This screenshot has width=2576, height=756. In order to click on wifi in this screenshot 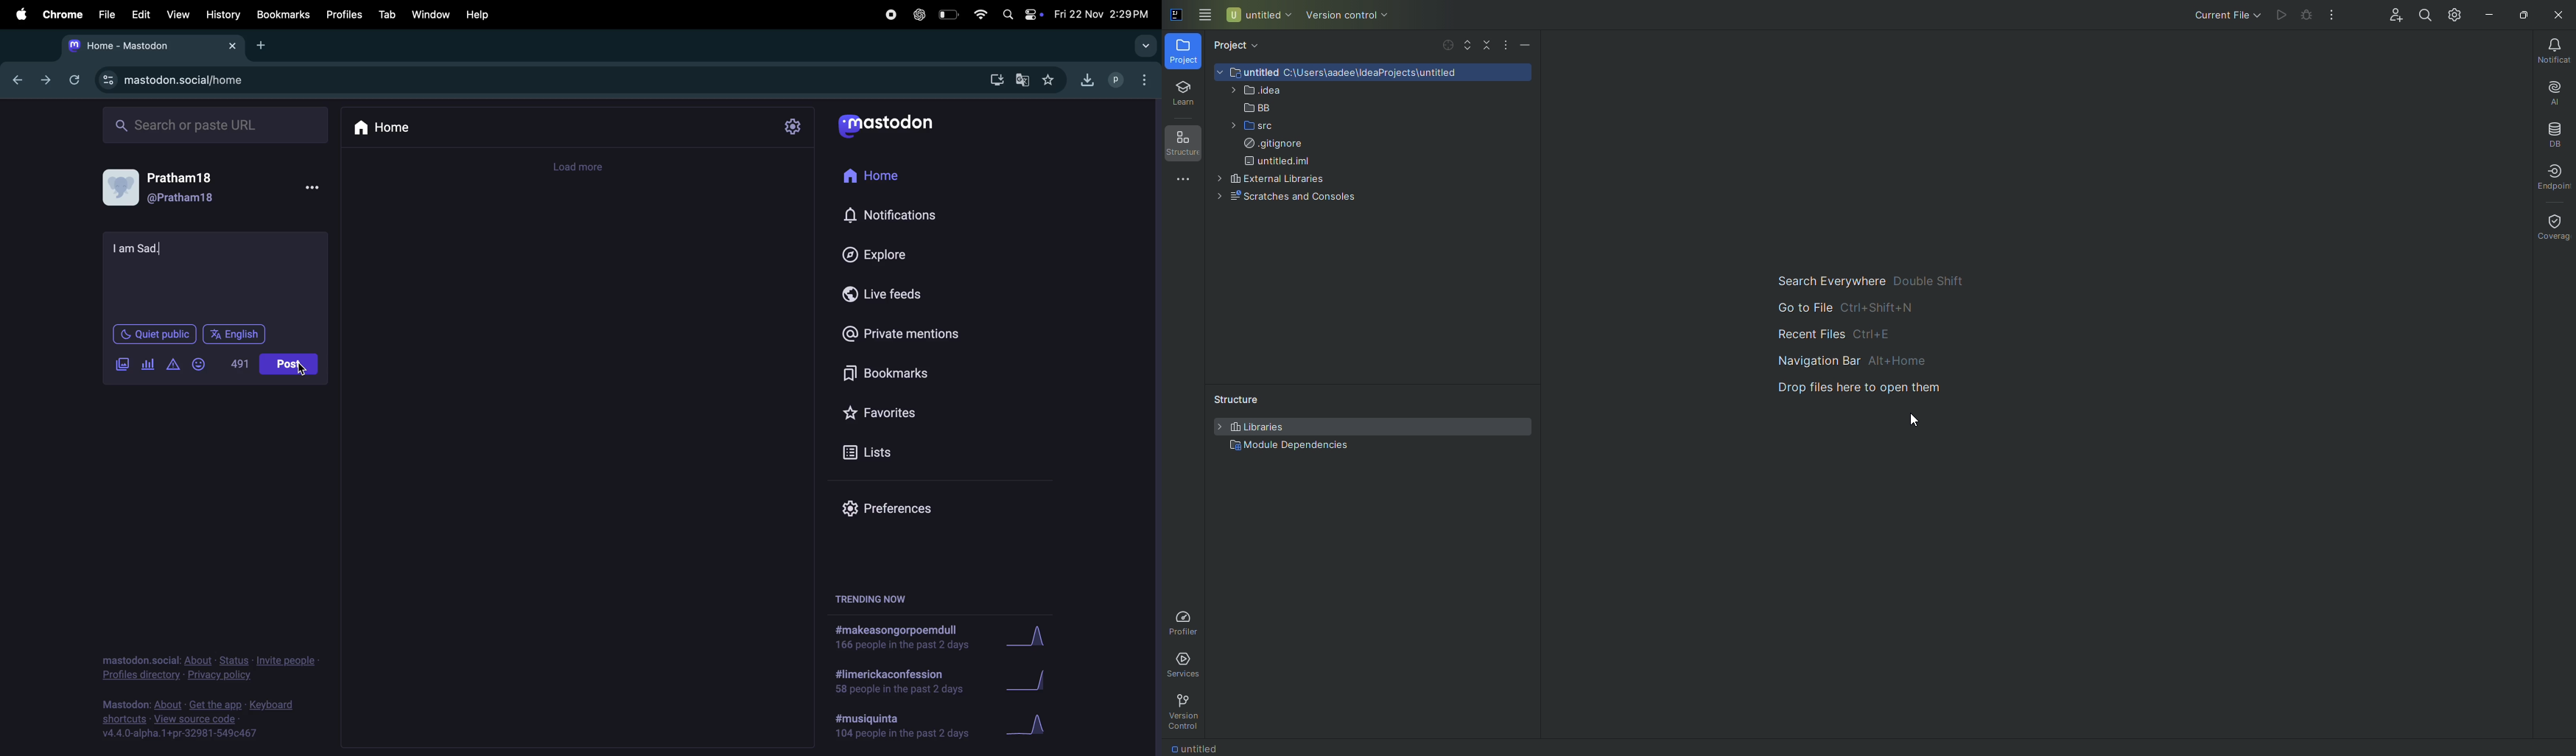, I will do `click(979, 14)`.